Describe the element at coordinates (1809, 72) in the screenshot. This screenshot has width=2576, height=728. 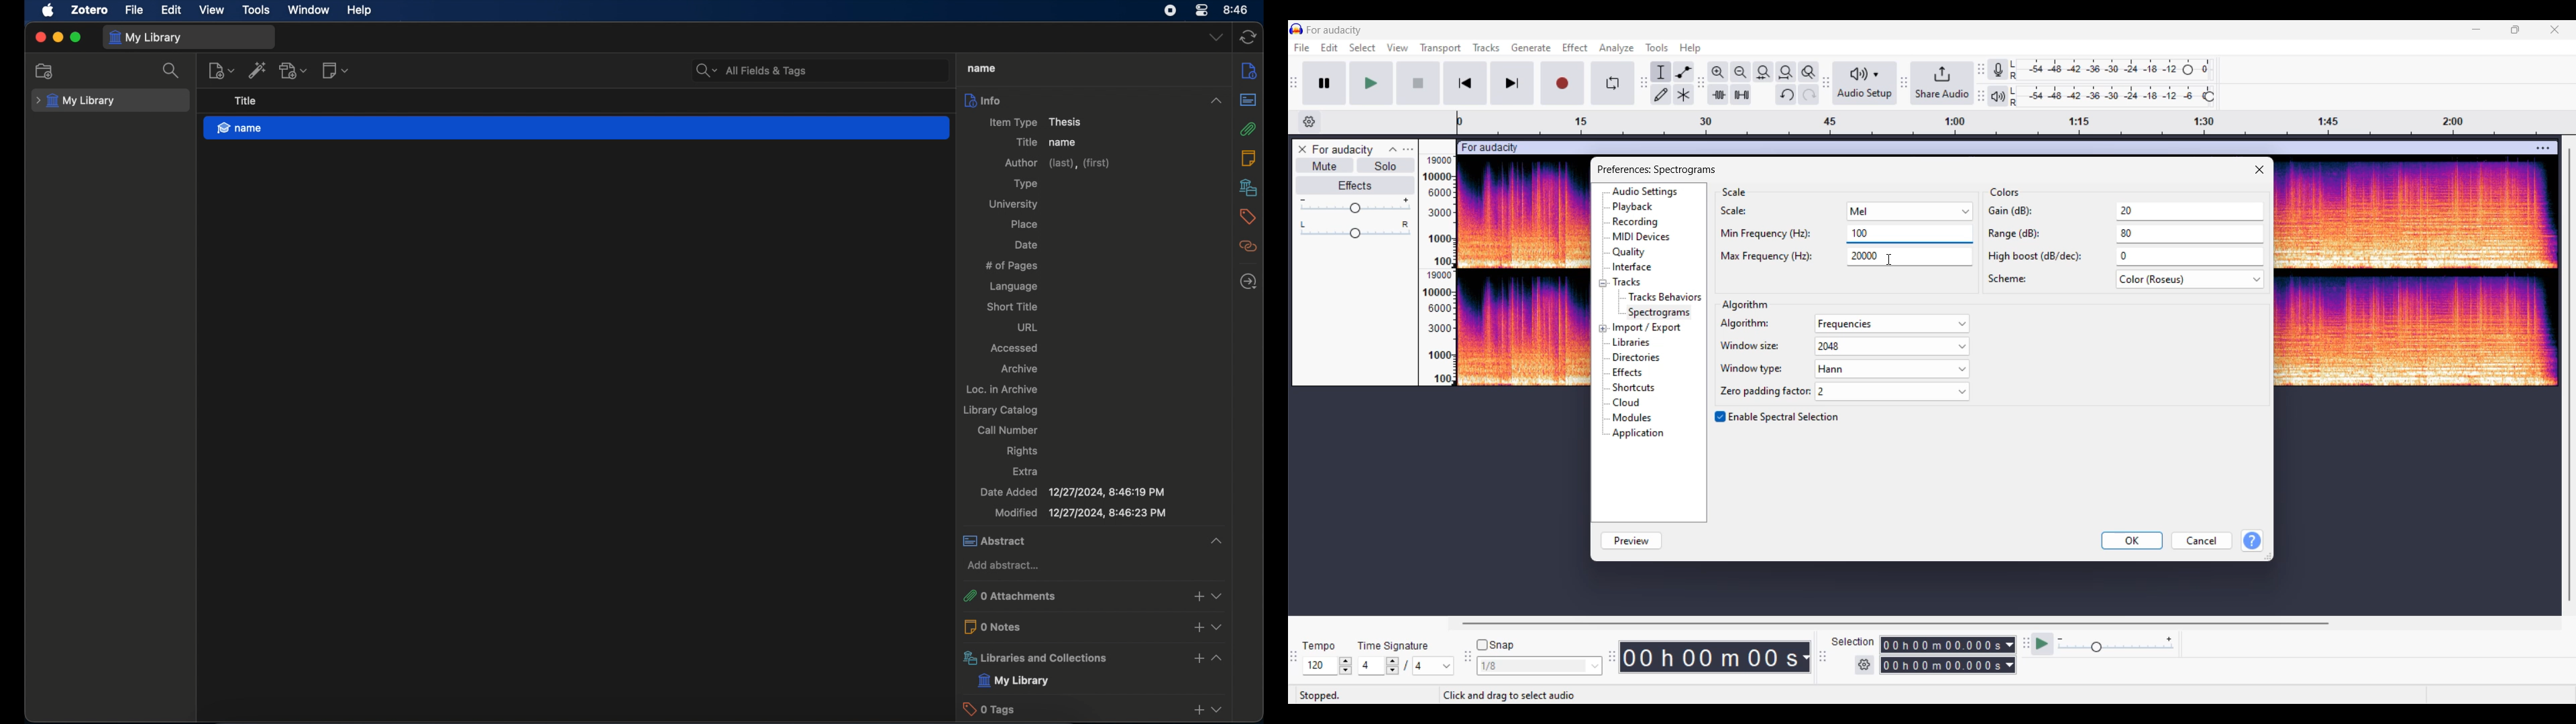
I see `Zoom toggle` at that location.